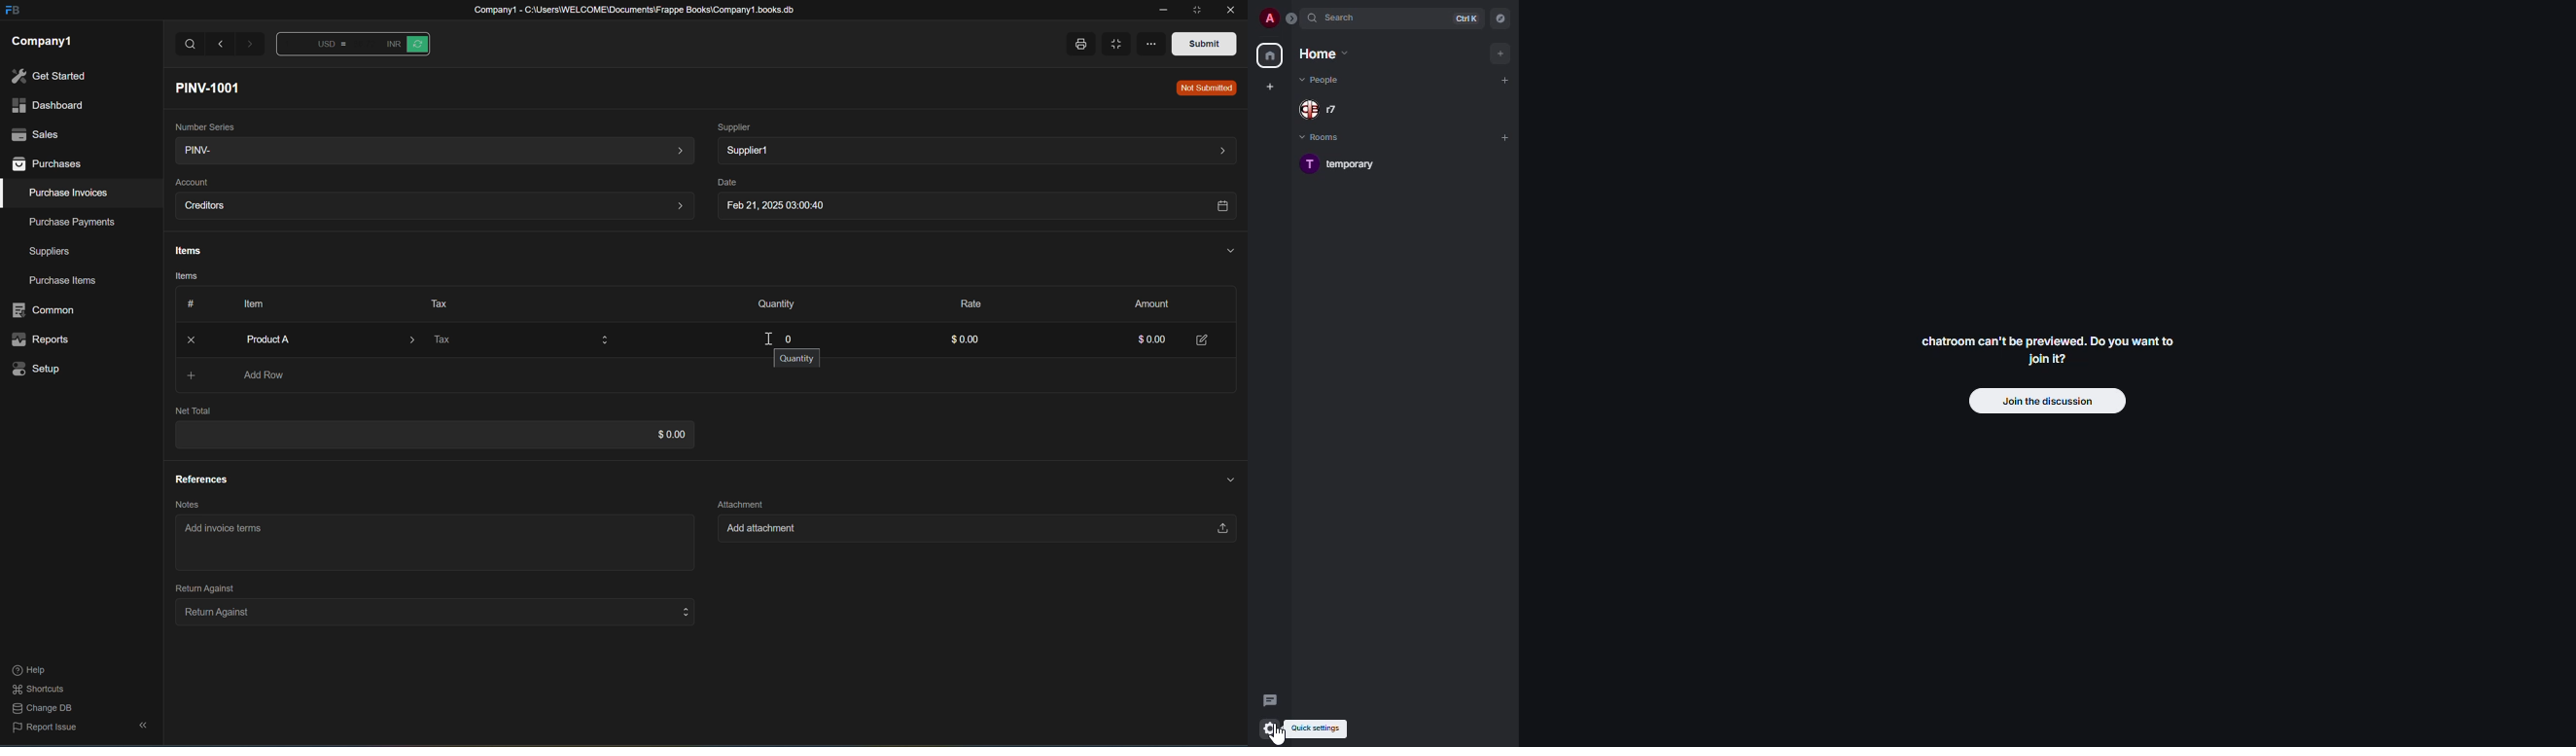 Image resolution: width=2576 pixels, height=756 pixels. I want to click on Not Submitted, so click(1205, 87).